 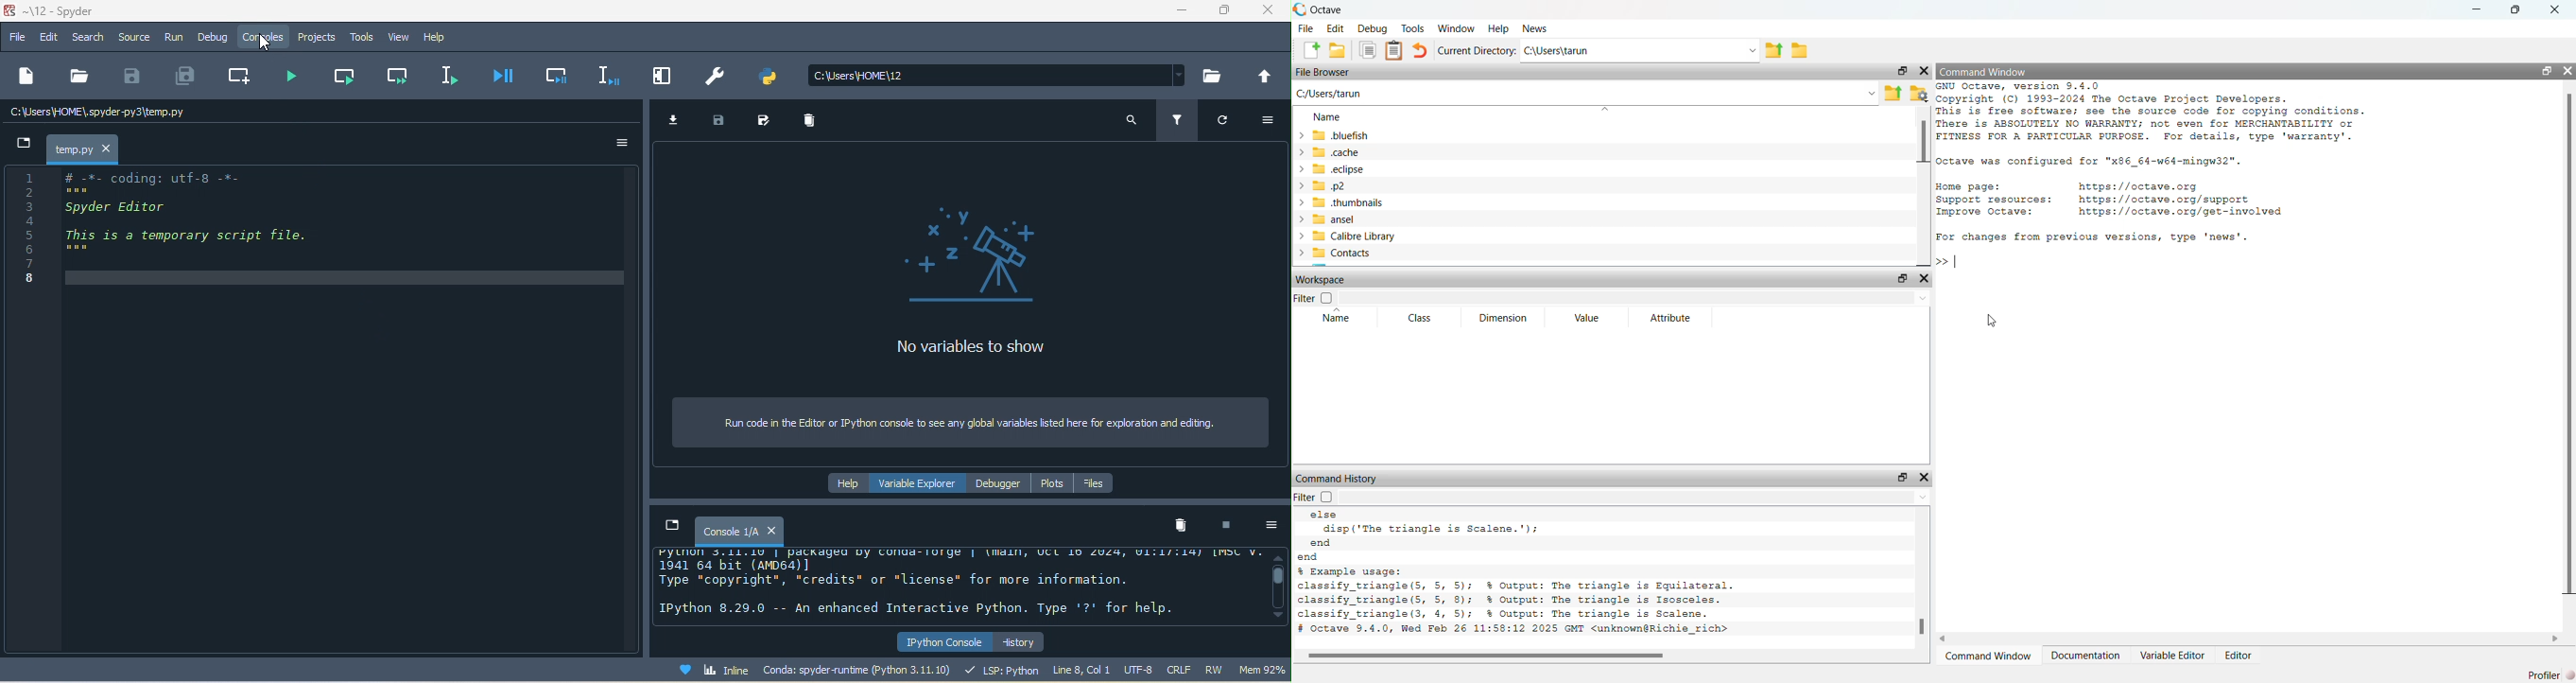 What do you see at coordinates (83, 149) in the screenshot?
I see `temp.py` at bounding box center [83, 149].